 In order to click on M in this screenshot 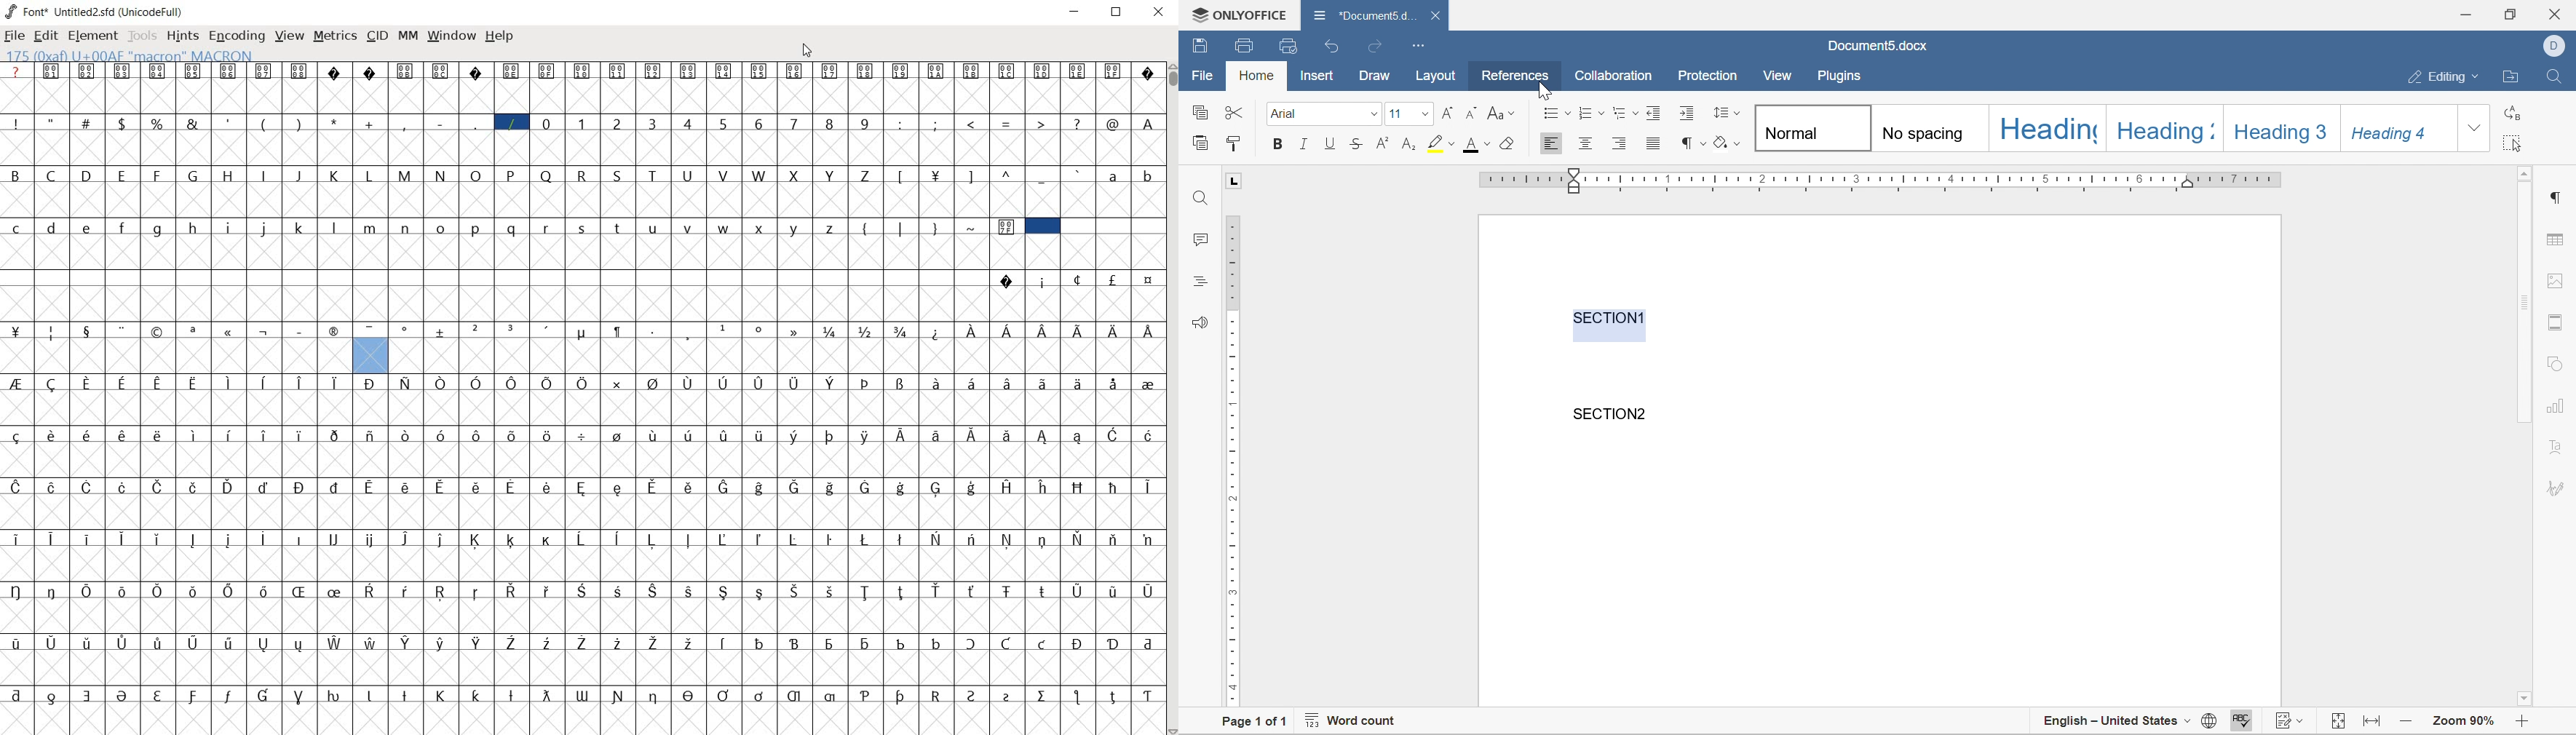, I will do `click(406, 175)`.